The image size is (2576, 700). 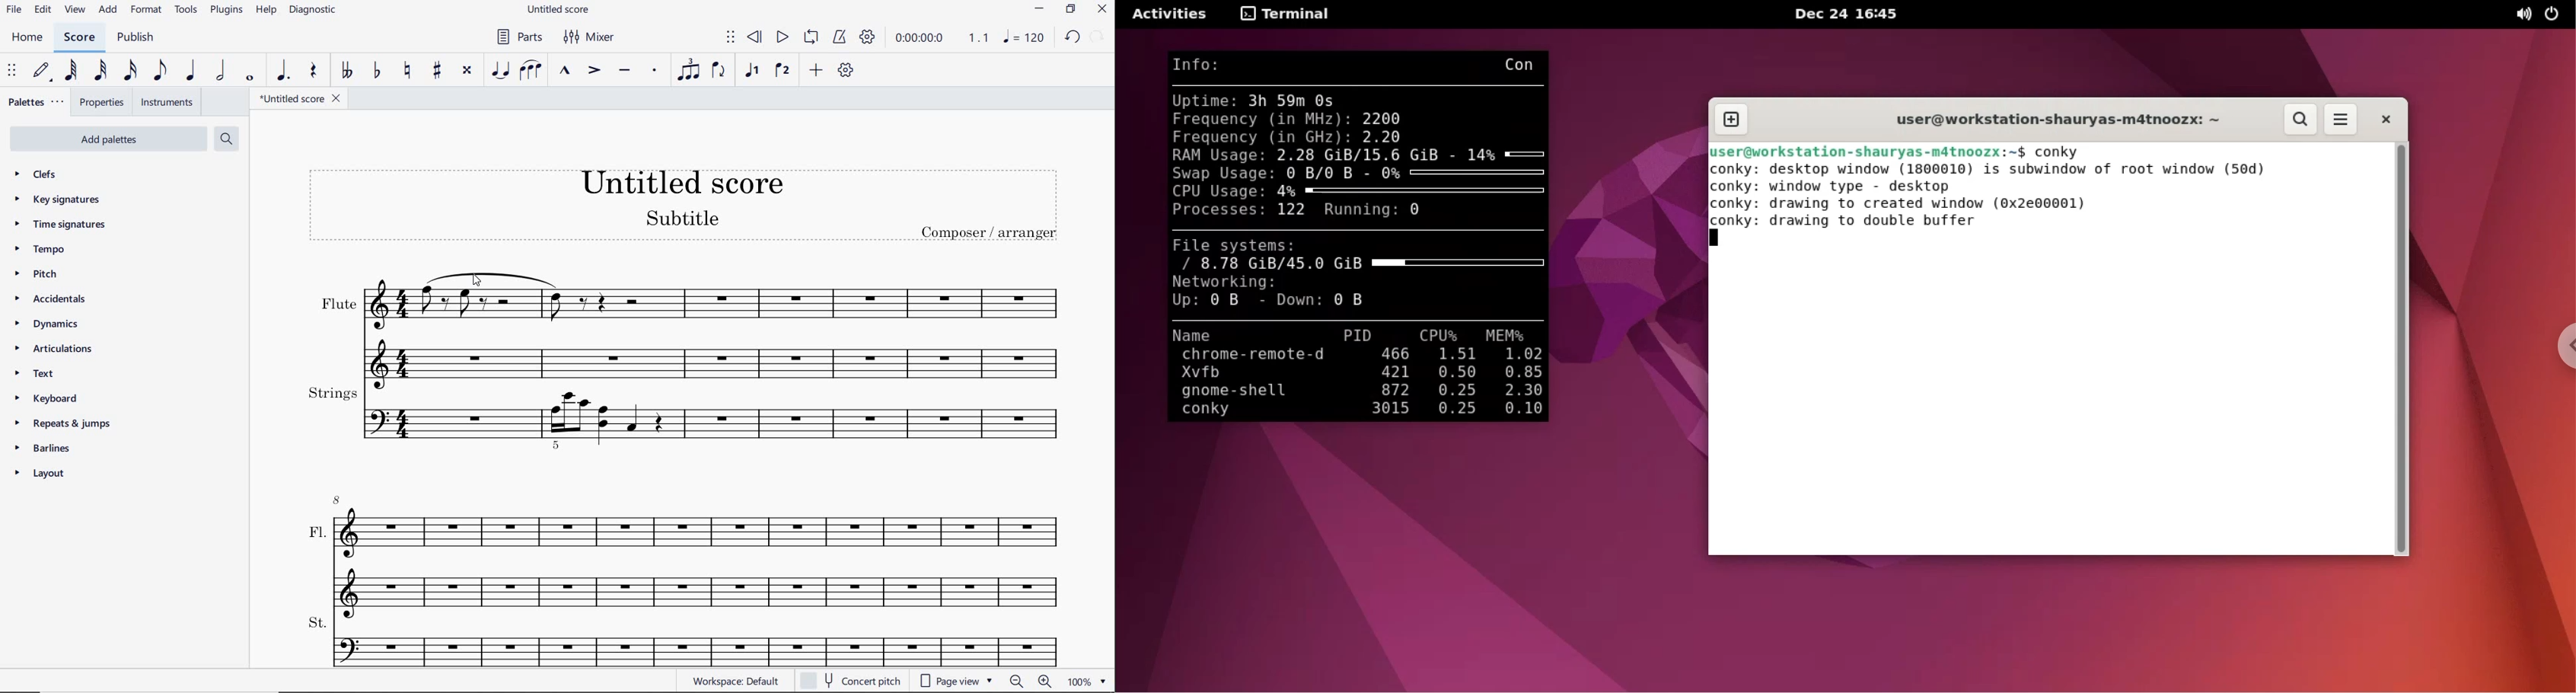 I want to click on file name, so click(x=559, y=10).